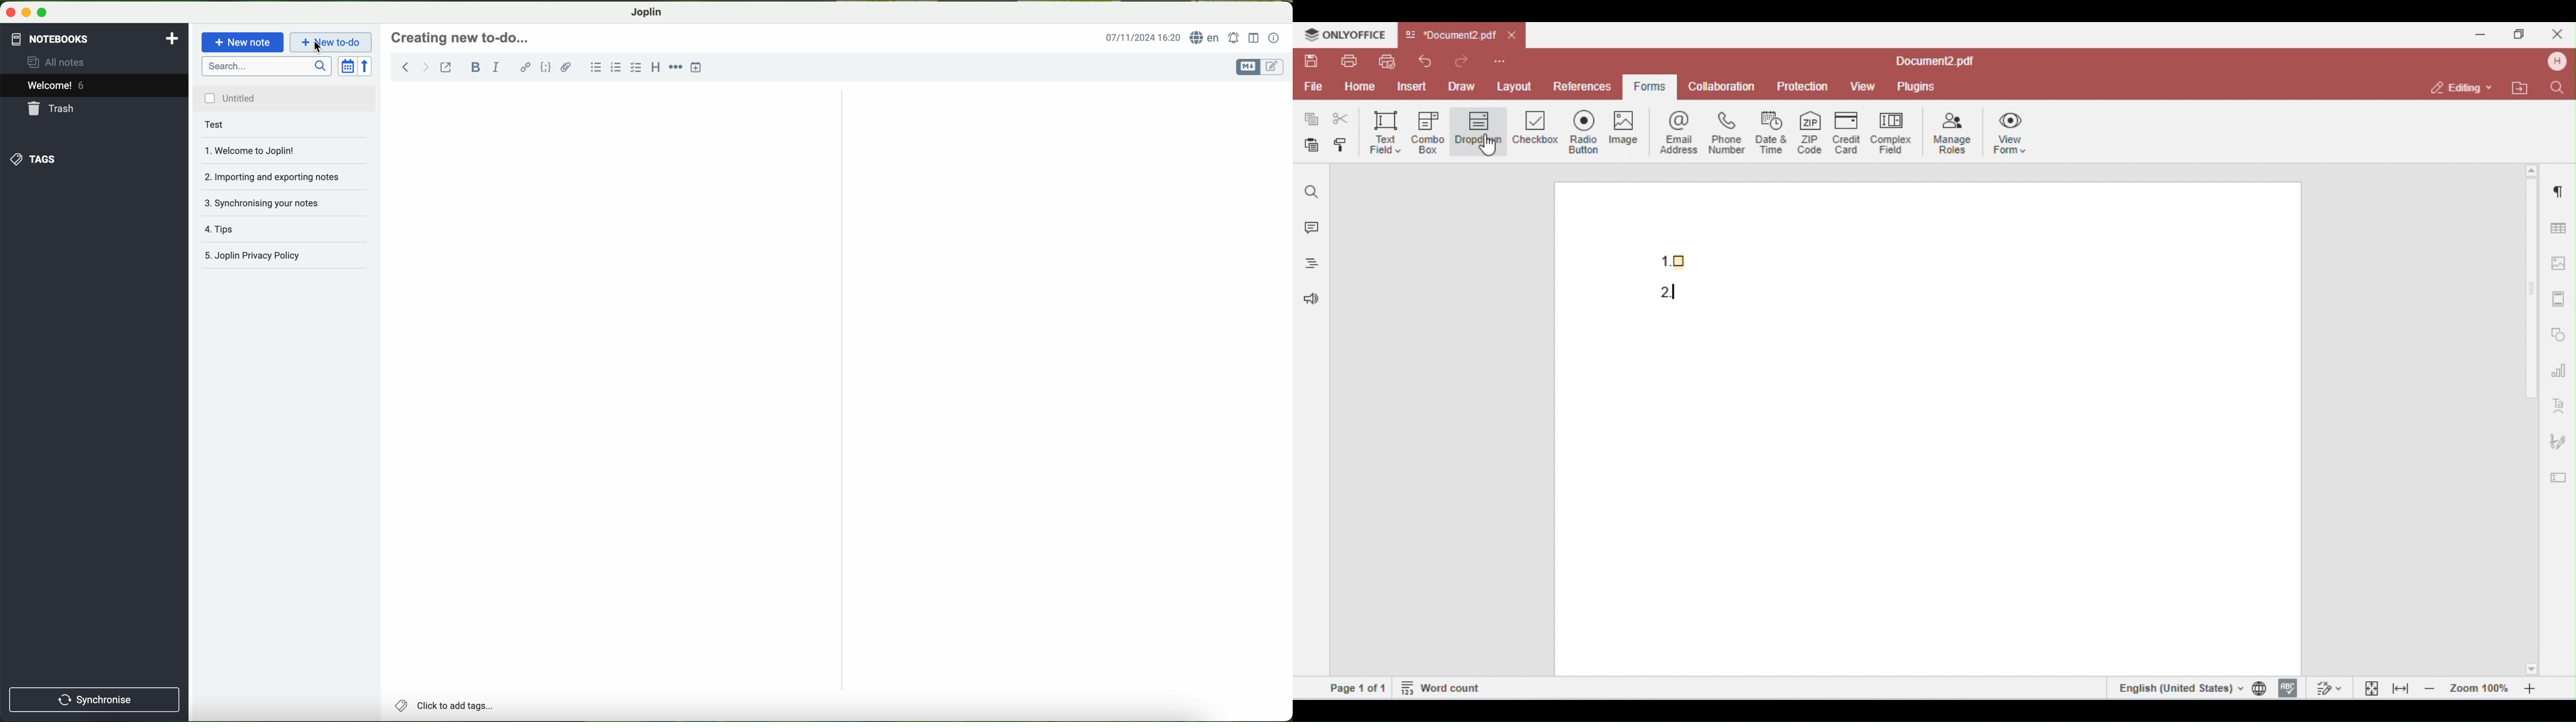 Image resolution: width=2576 pixels, height=728 pixels. I want to click on new to-do button, so click(331, 43).